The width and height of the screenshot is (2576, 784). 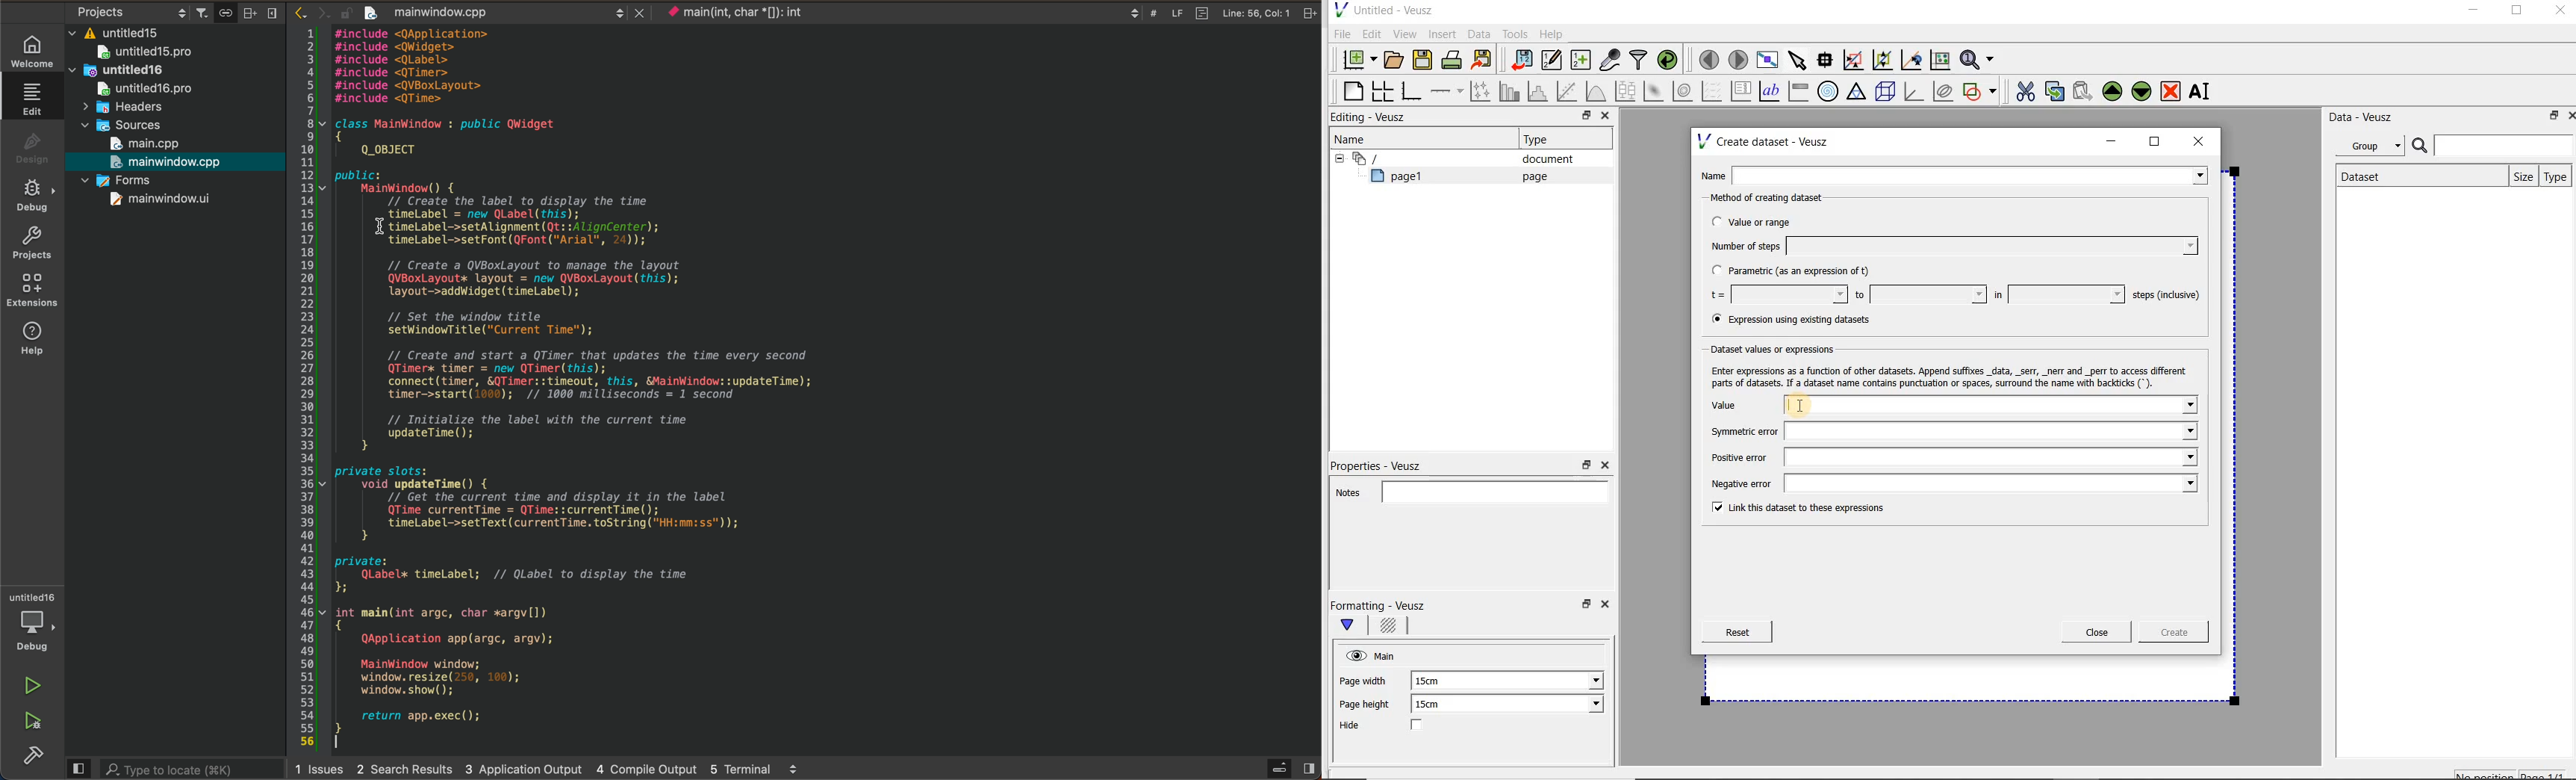 What do you see at coordinates (32, 98) in the screenshot?
I see `edit` at bounding box center [32, 98].